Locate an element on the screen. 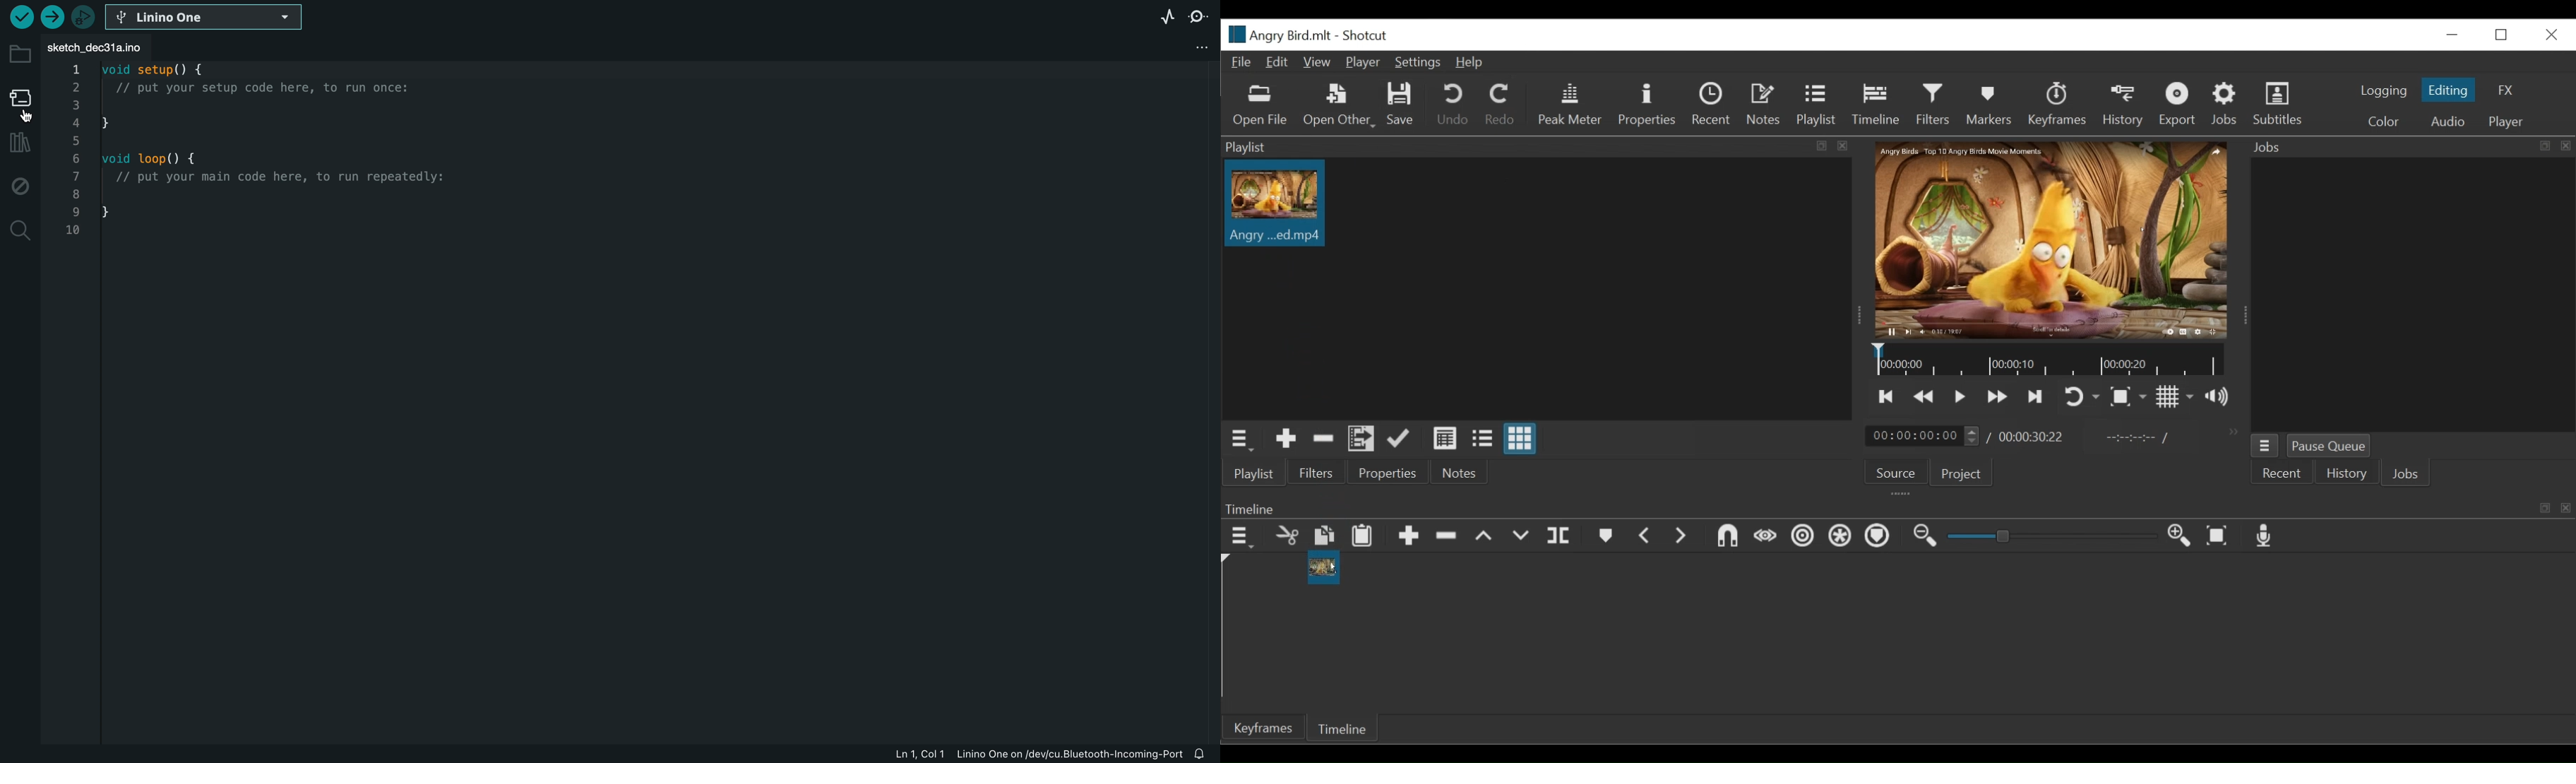 This screenshot has width=2576, height=784. Add filesto the playlist is located at coordinates (1362, 438).